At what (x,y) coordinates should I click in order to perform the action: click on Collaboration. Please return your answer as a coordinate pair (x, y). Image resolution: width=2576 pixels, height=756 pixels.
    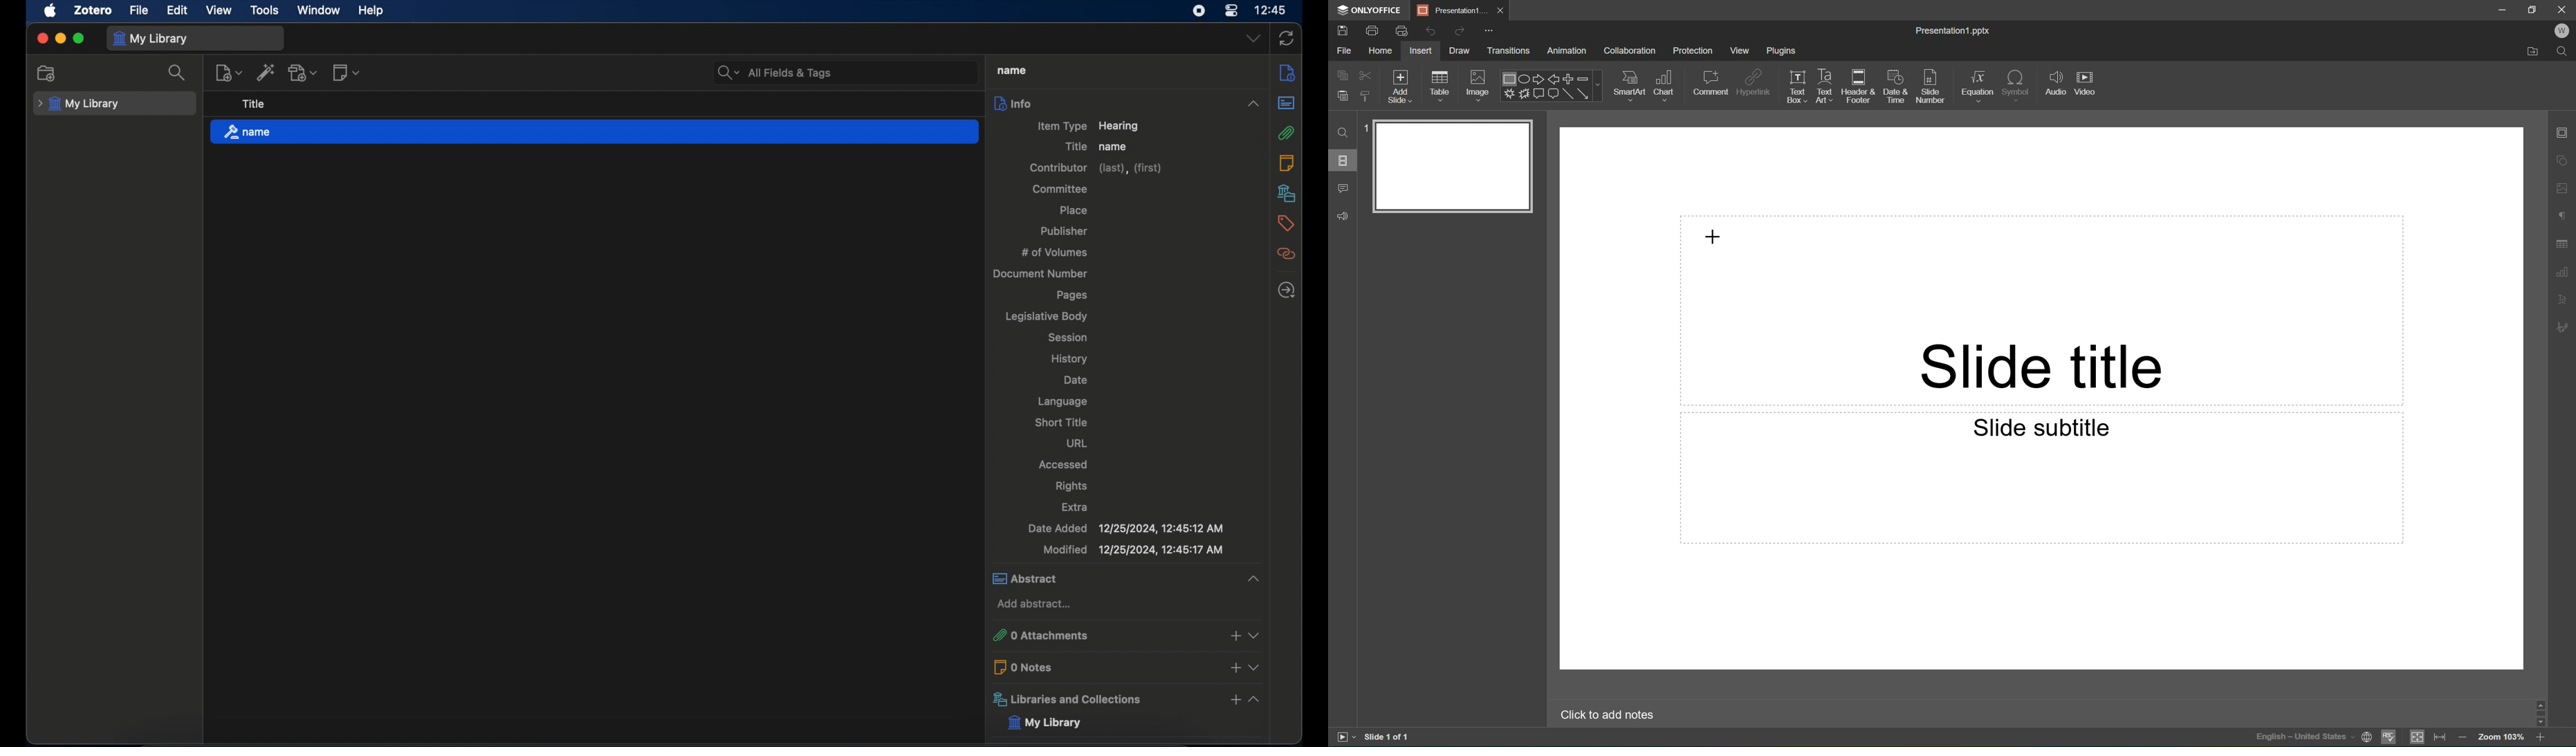
    Looking at the image, I should click on (1632, 51).